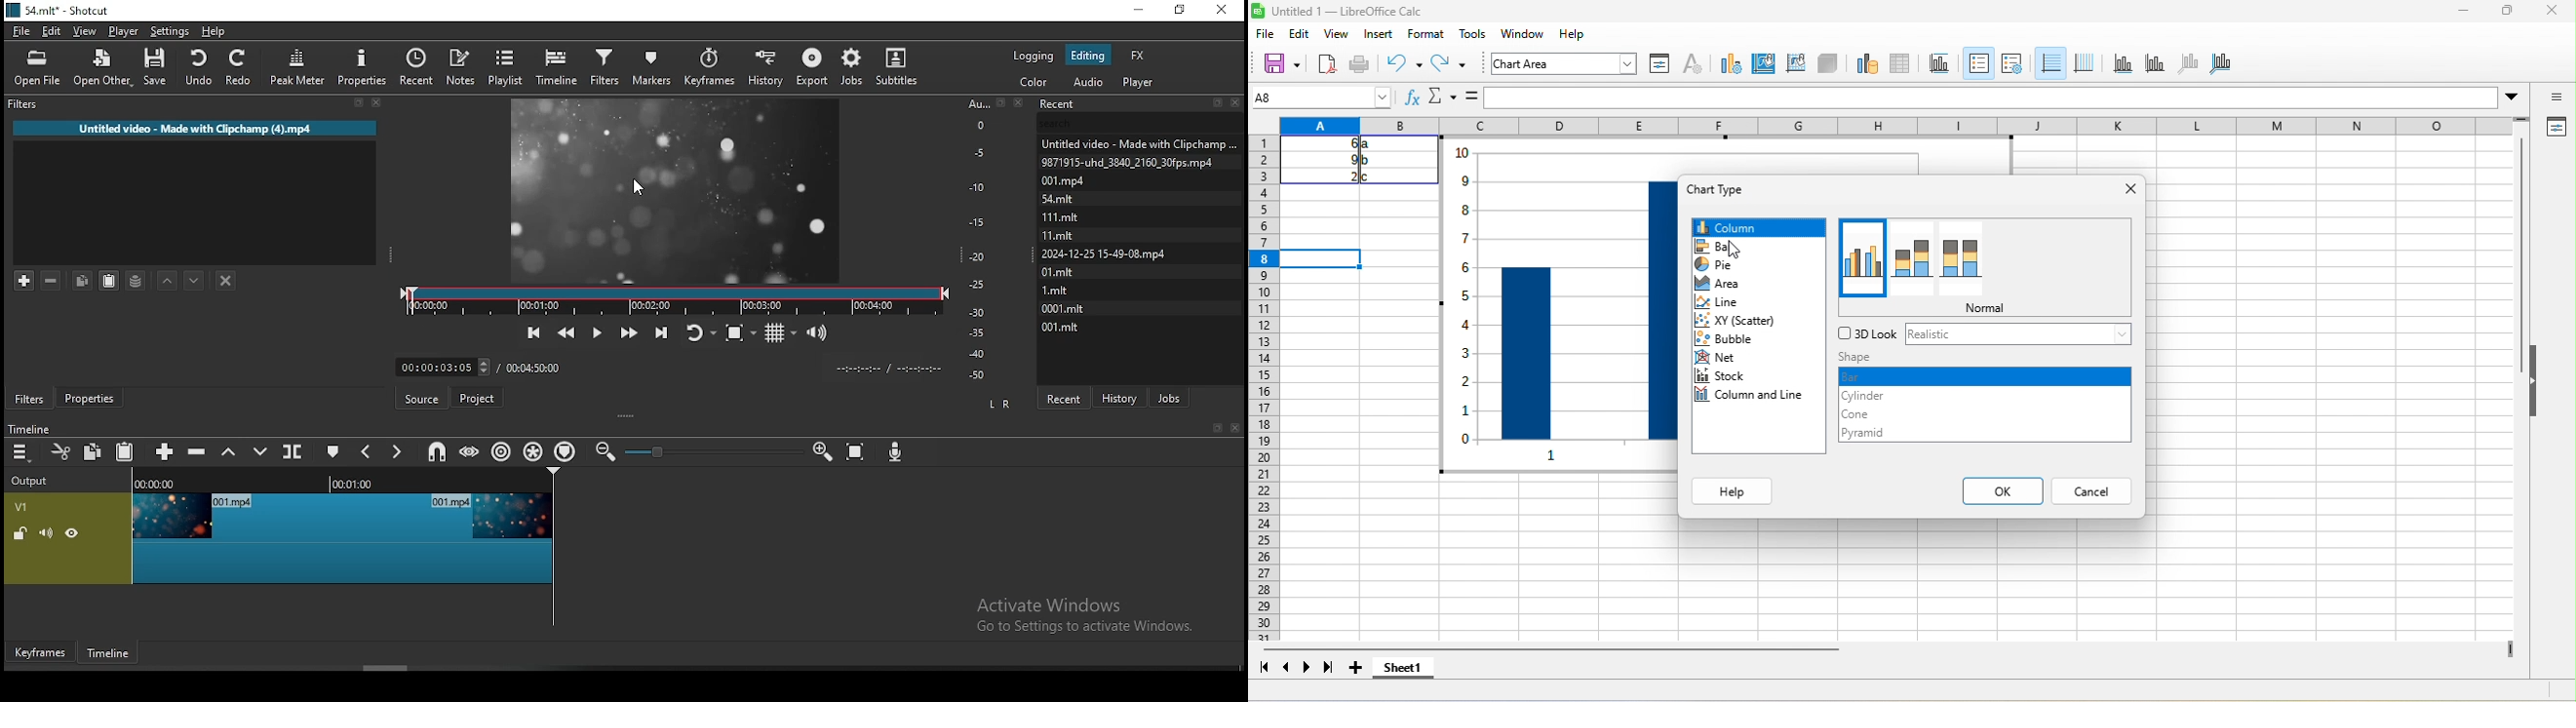  Describe the element at coordinates (675, 301) in the screenshot. I see `playback progress bar` at that location.